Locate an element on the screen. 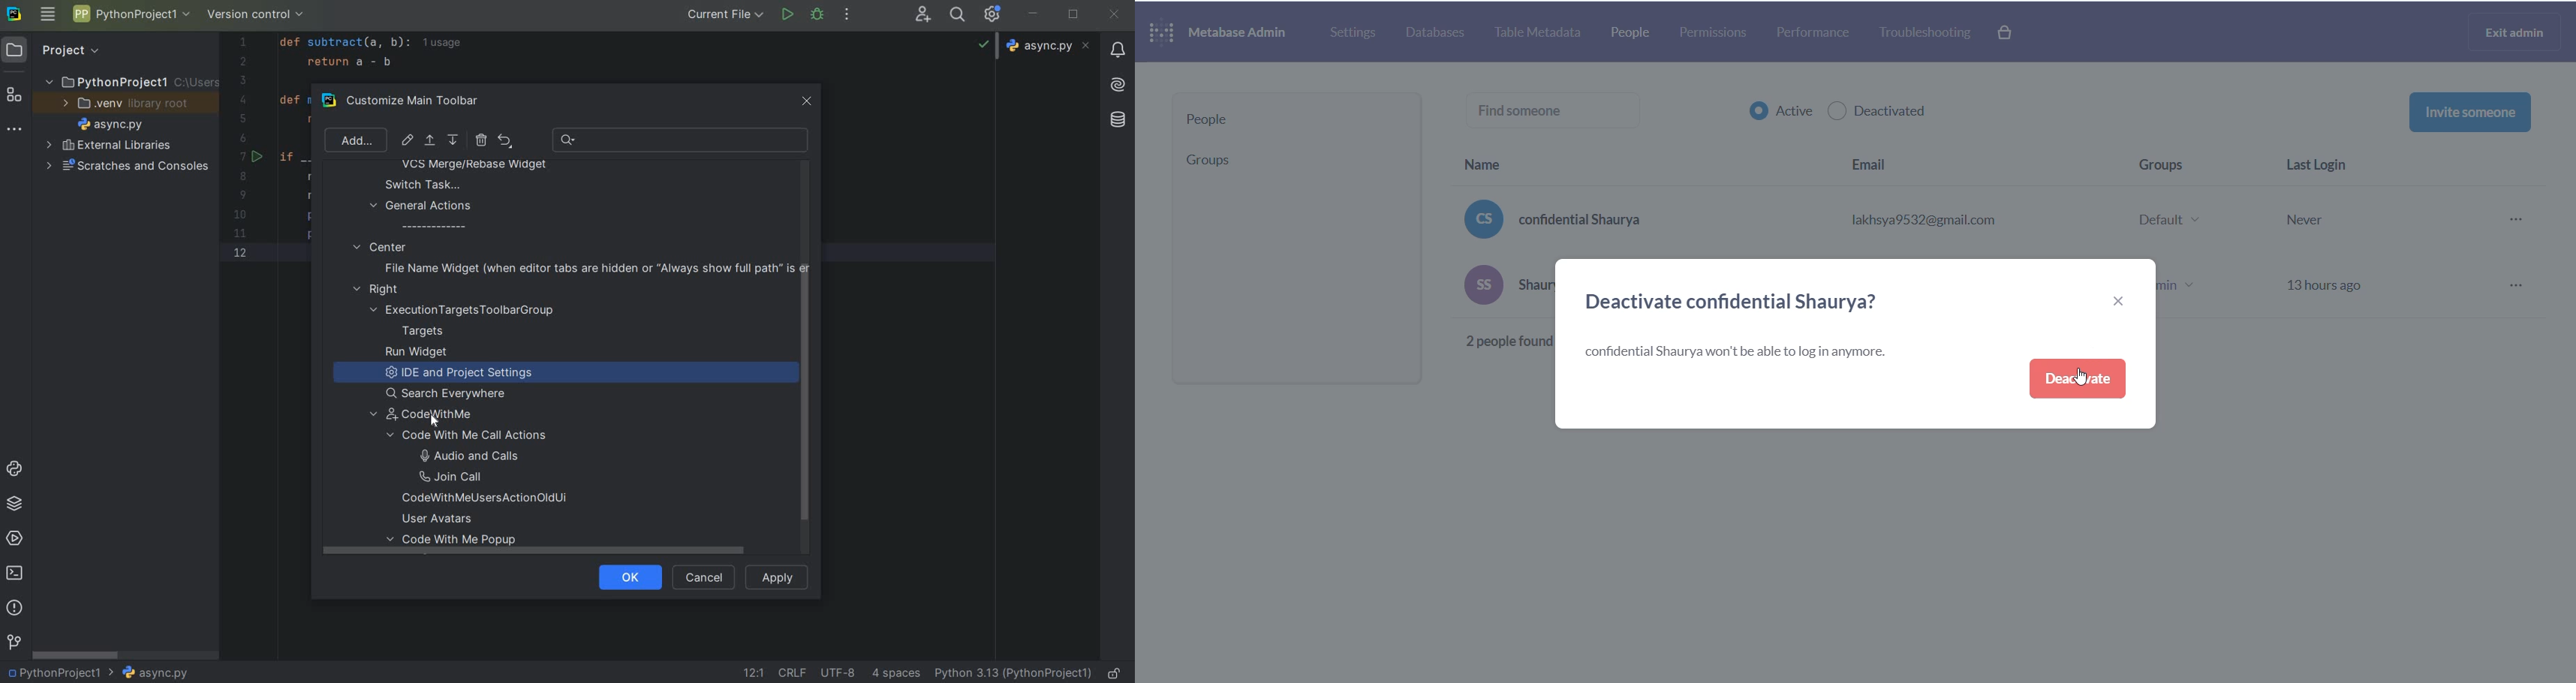 This screenshot has width=2576, height=700. VERSION CONTROL is located at coordinates (256, 17).